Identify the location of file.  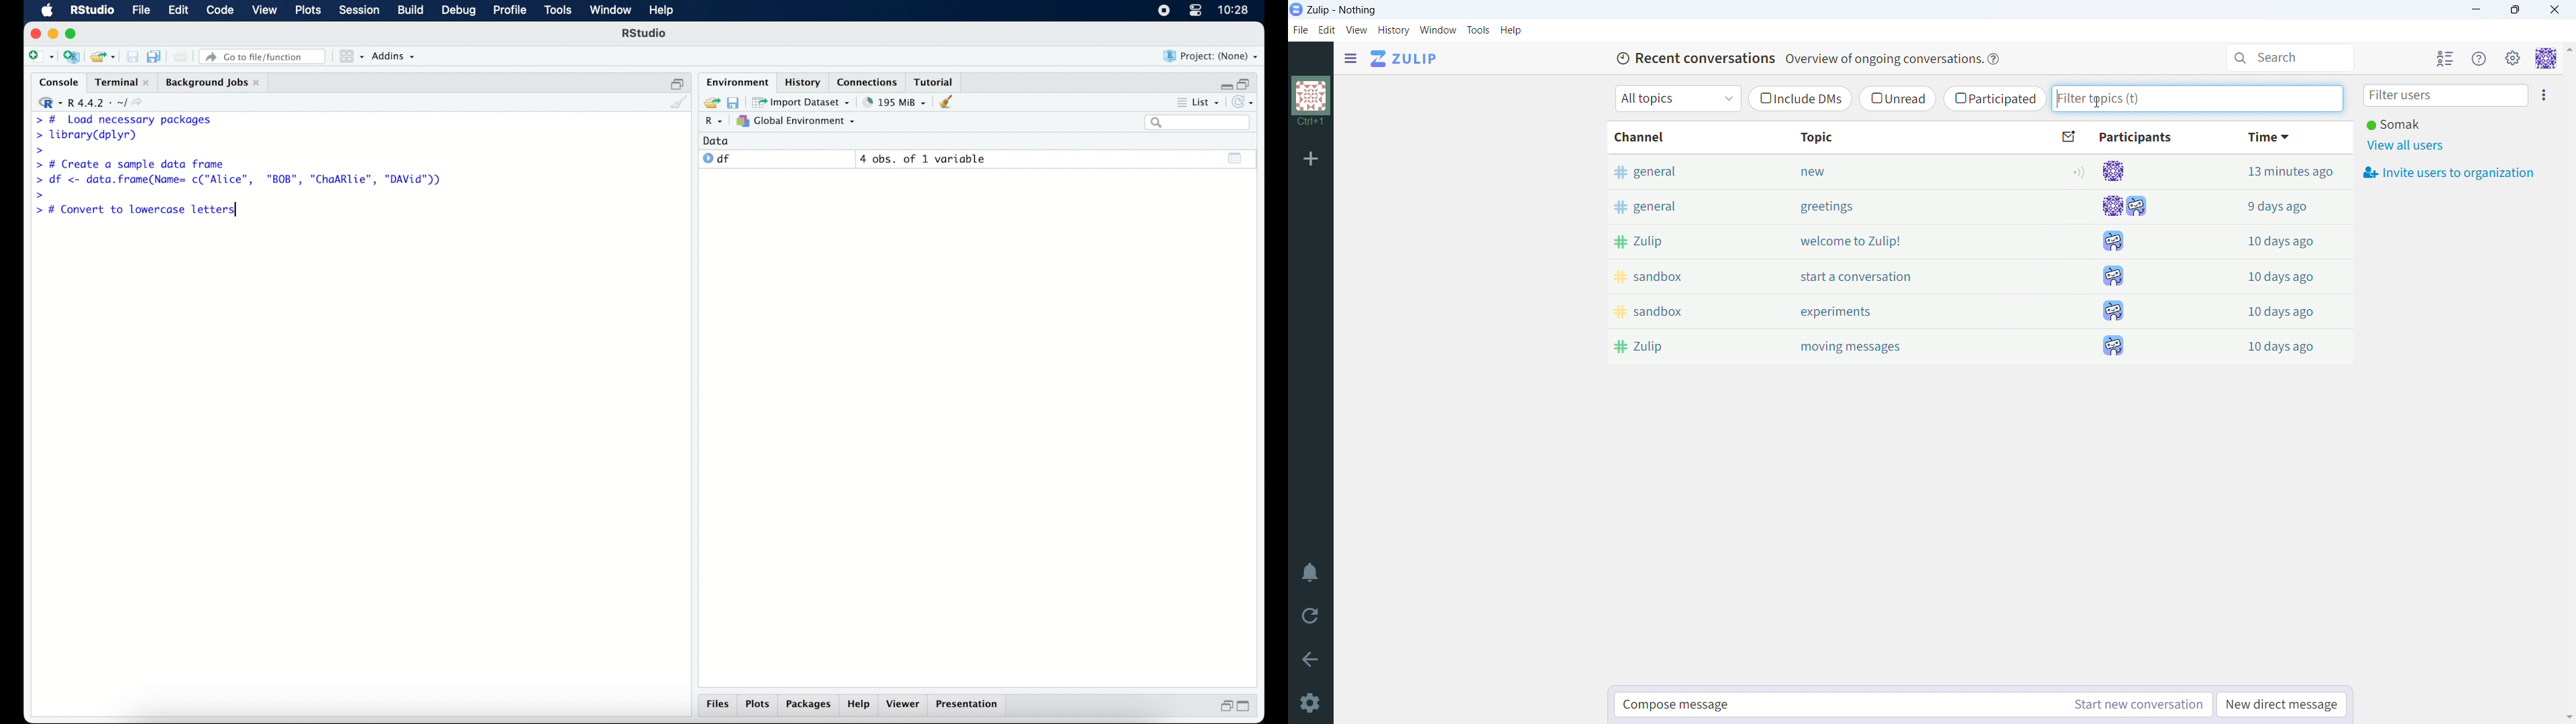
(140, 11).